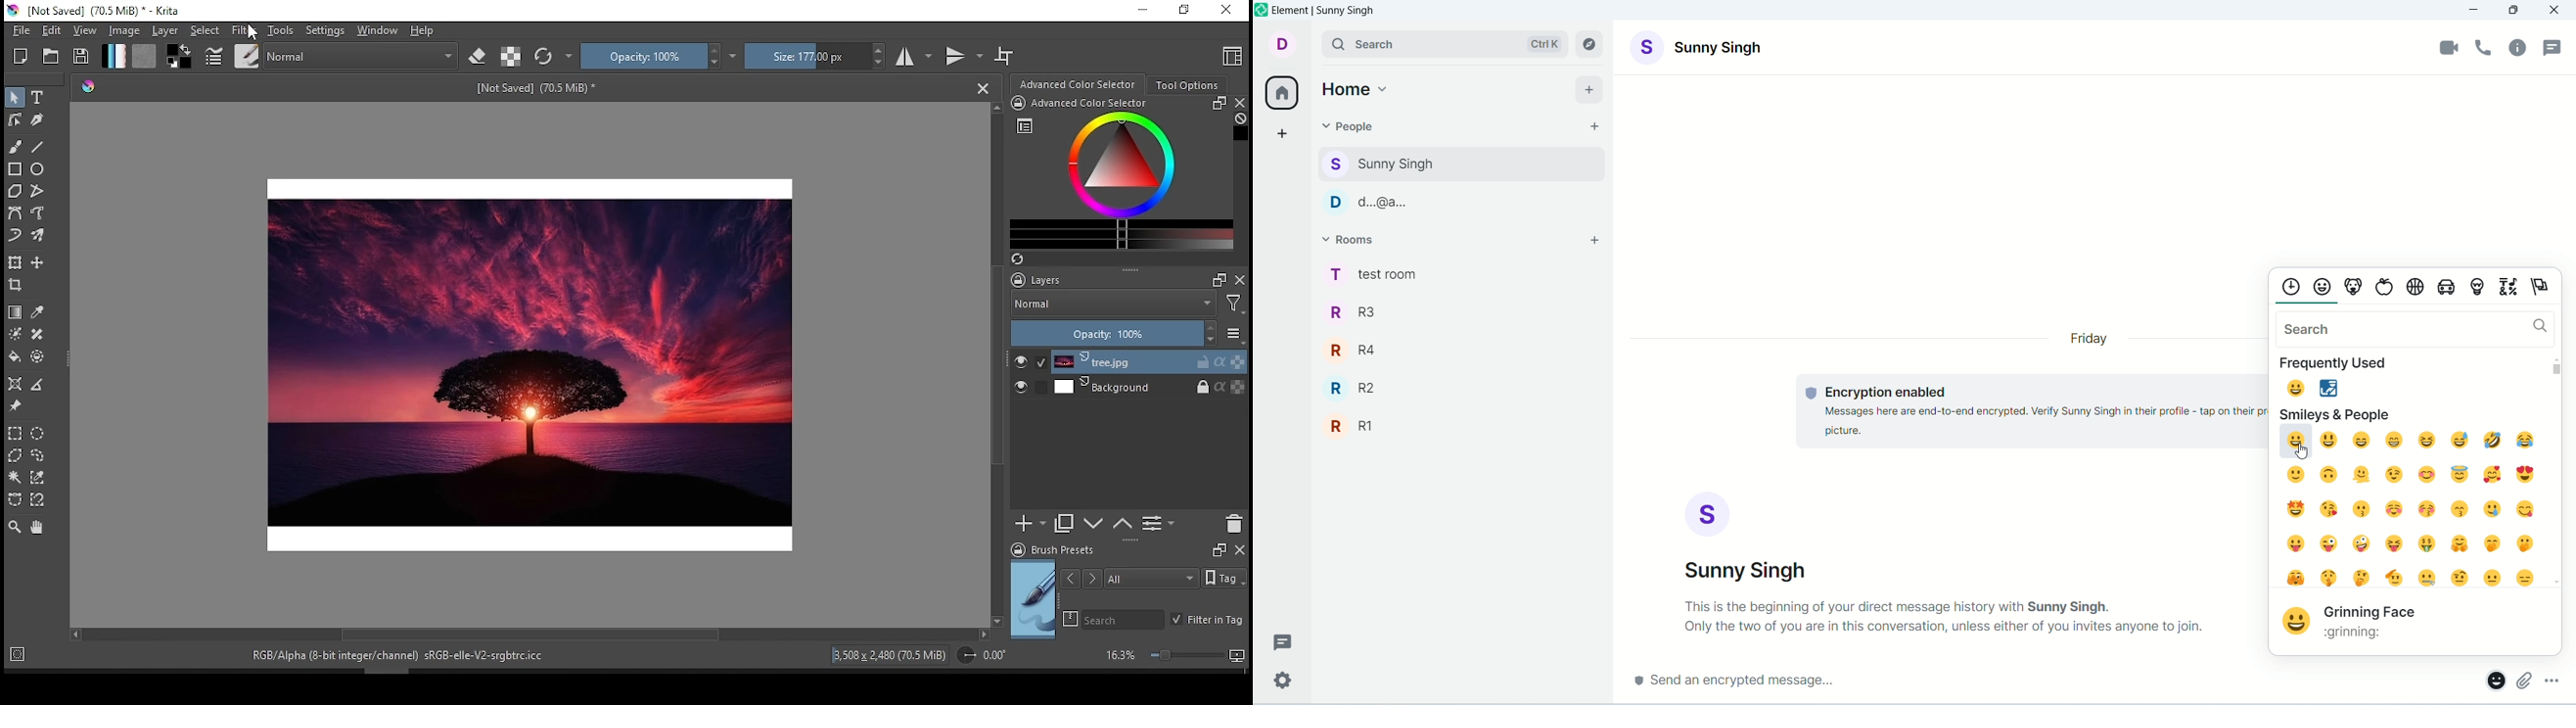 The width and height of the screenshot is (2576, 728). Describe the element at coordinates (15, 404) in the screenshot. I see `reference image tool` at that location.